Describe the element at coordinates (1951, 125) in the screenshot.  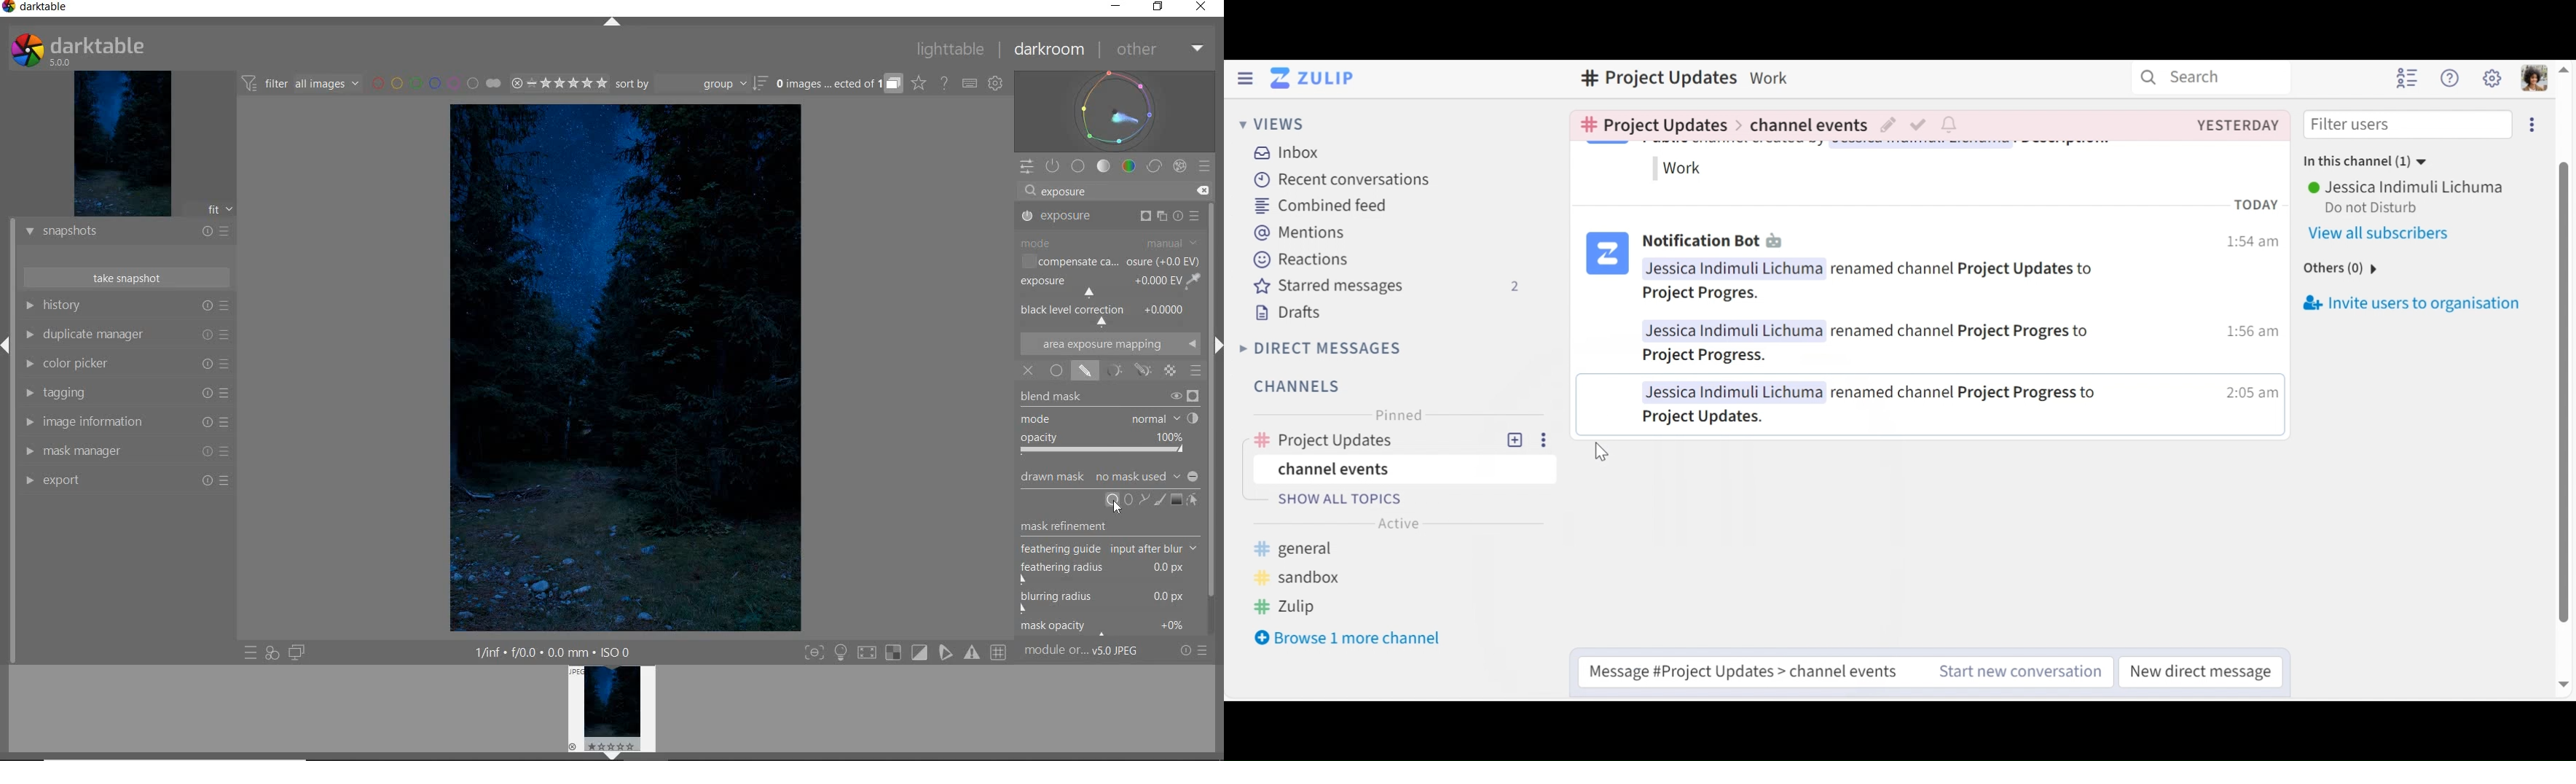
I see `Configure notification` at that location.